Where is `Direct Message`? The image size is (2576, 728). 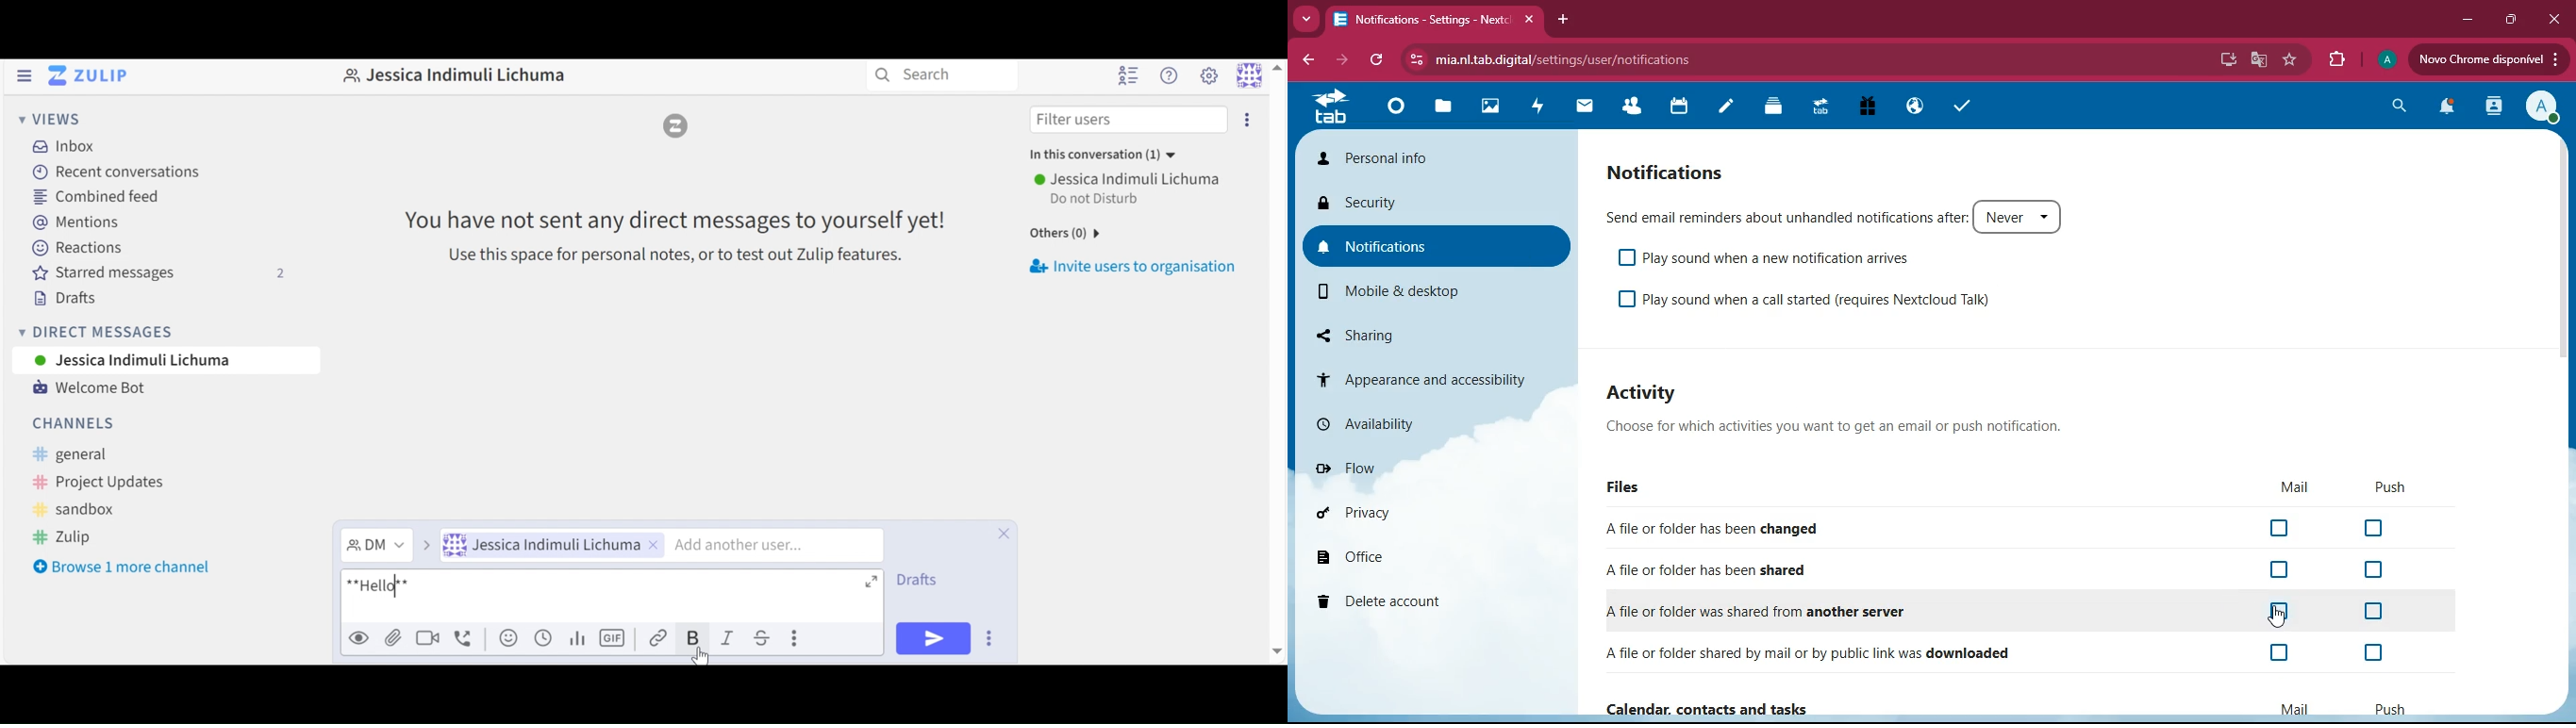 Direct Message is located at coordinates (388, 545).